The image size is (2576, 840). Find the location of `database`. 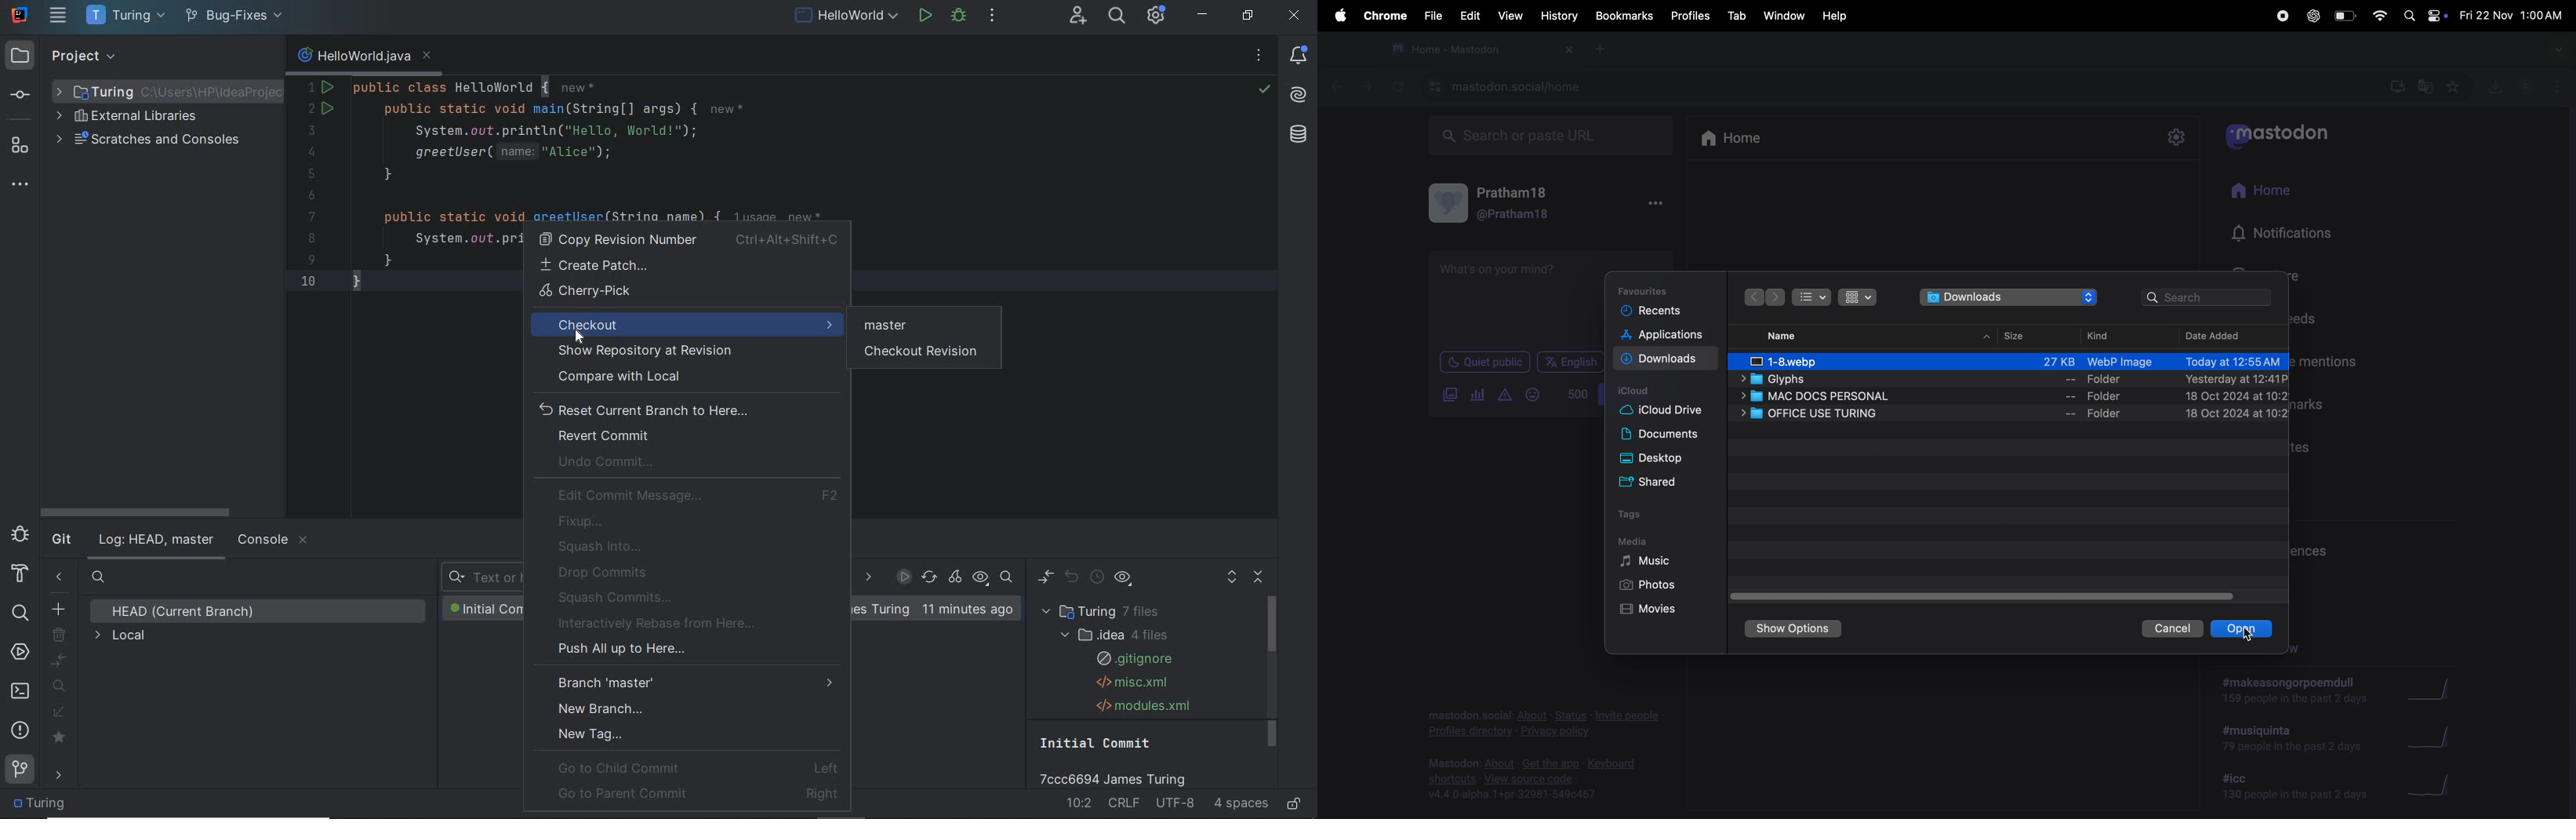

database is located at coordinates (1299, 135).